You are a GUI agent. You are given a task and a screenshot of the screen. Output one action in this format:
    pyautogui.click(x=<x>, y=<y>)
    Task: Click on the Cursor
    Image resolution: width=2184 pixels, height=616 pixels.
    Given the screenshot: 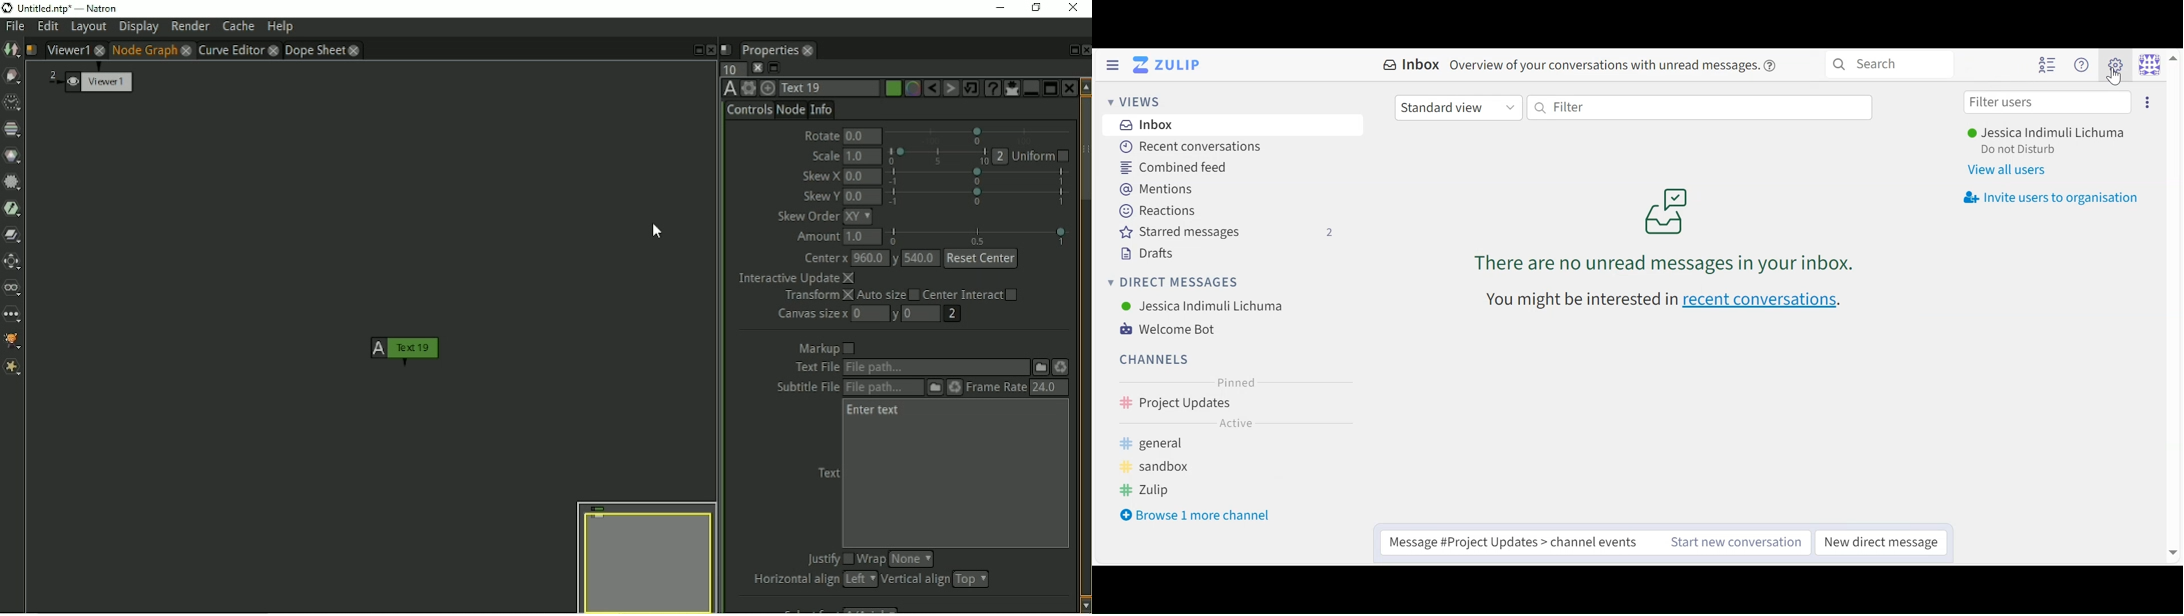 What is the action you would take?
    pyautogui.click(x=2119, y=78)
    